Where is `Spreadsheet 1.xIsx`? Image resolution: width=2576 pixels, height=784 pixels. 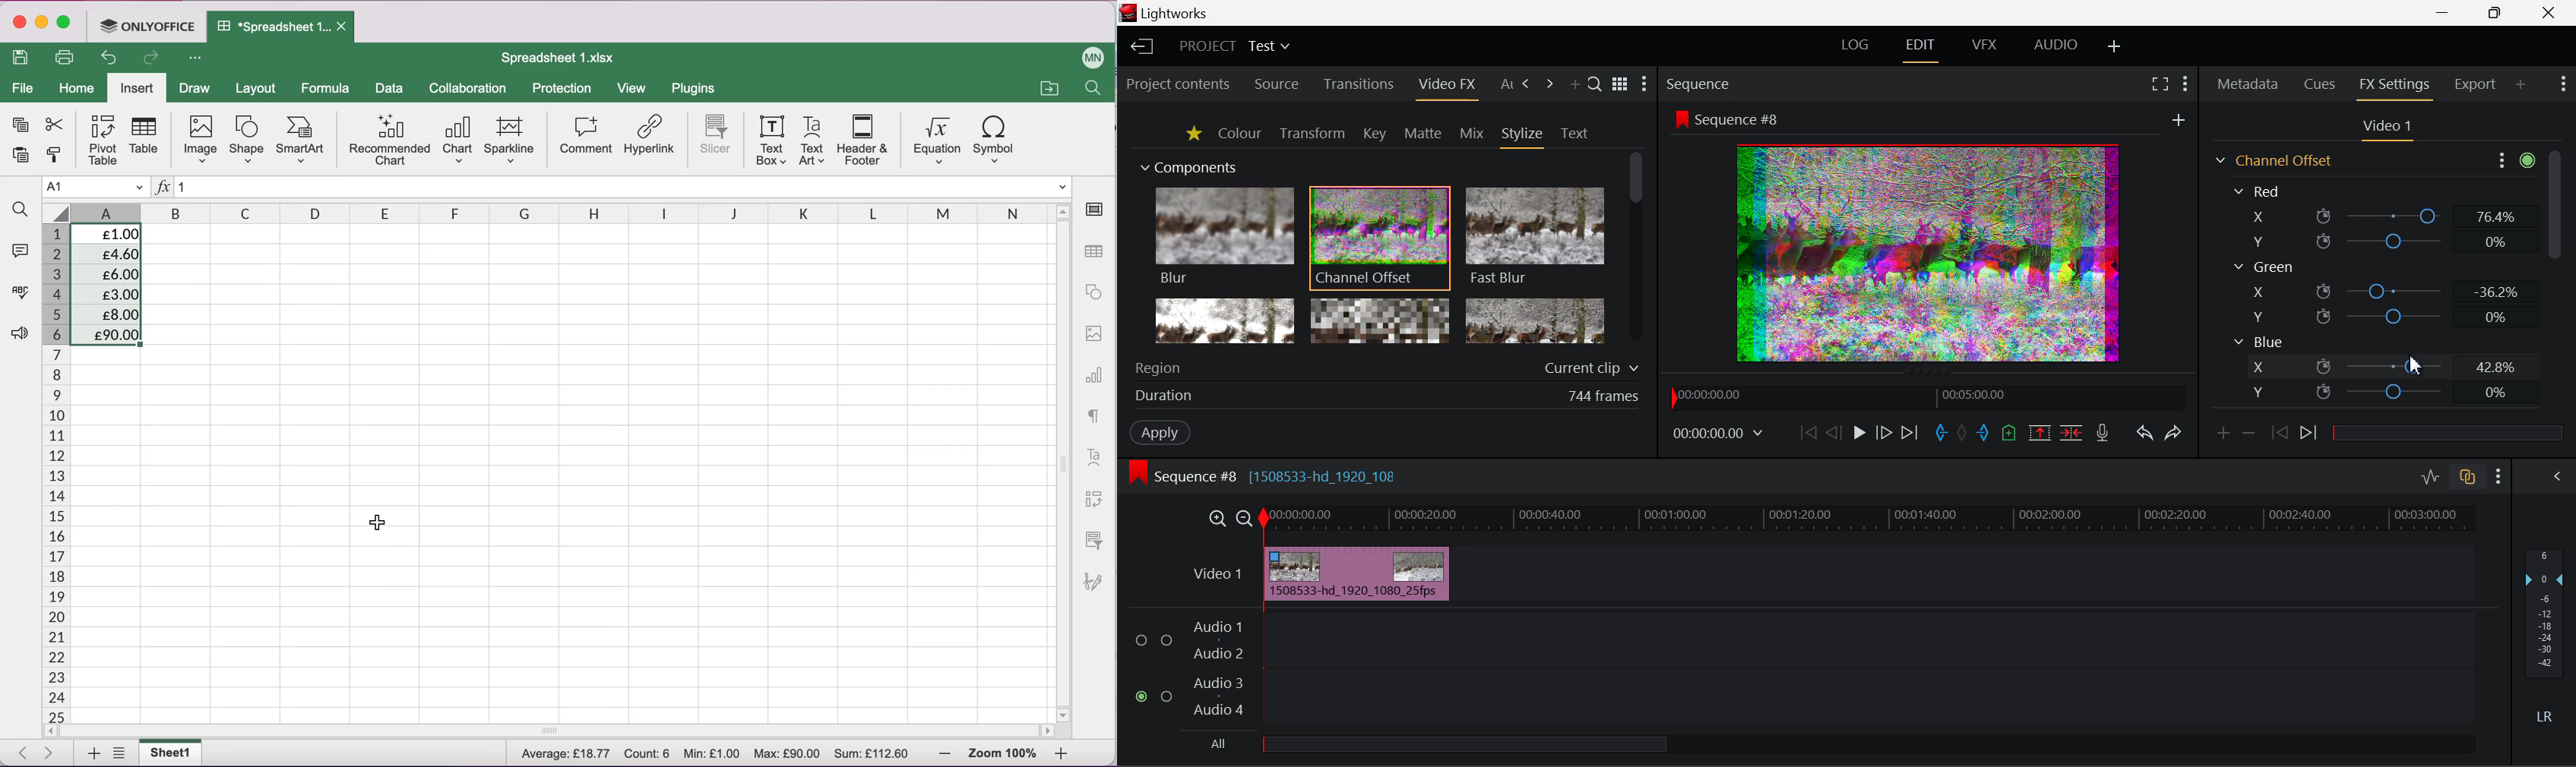
Spreadsheet 1.xIsx is located at coordinates (275, 28).